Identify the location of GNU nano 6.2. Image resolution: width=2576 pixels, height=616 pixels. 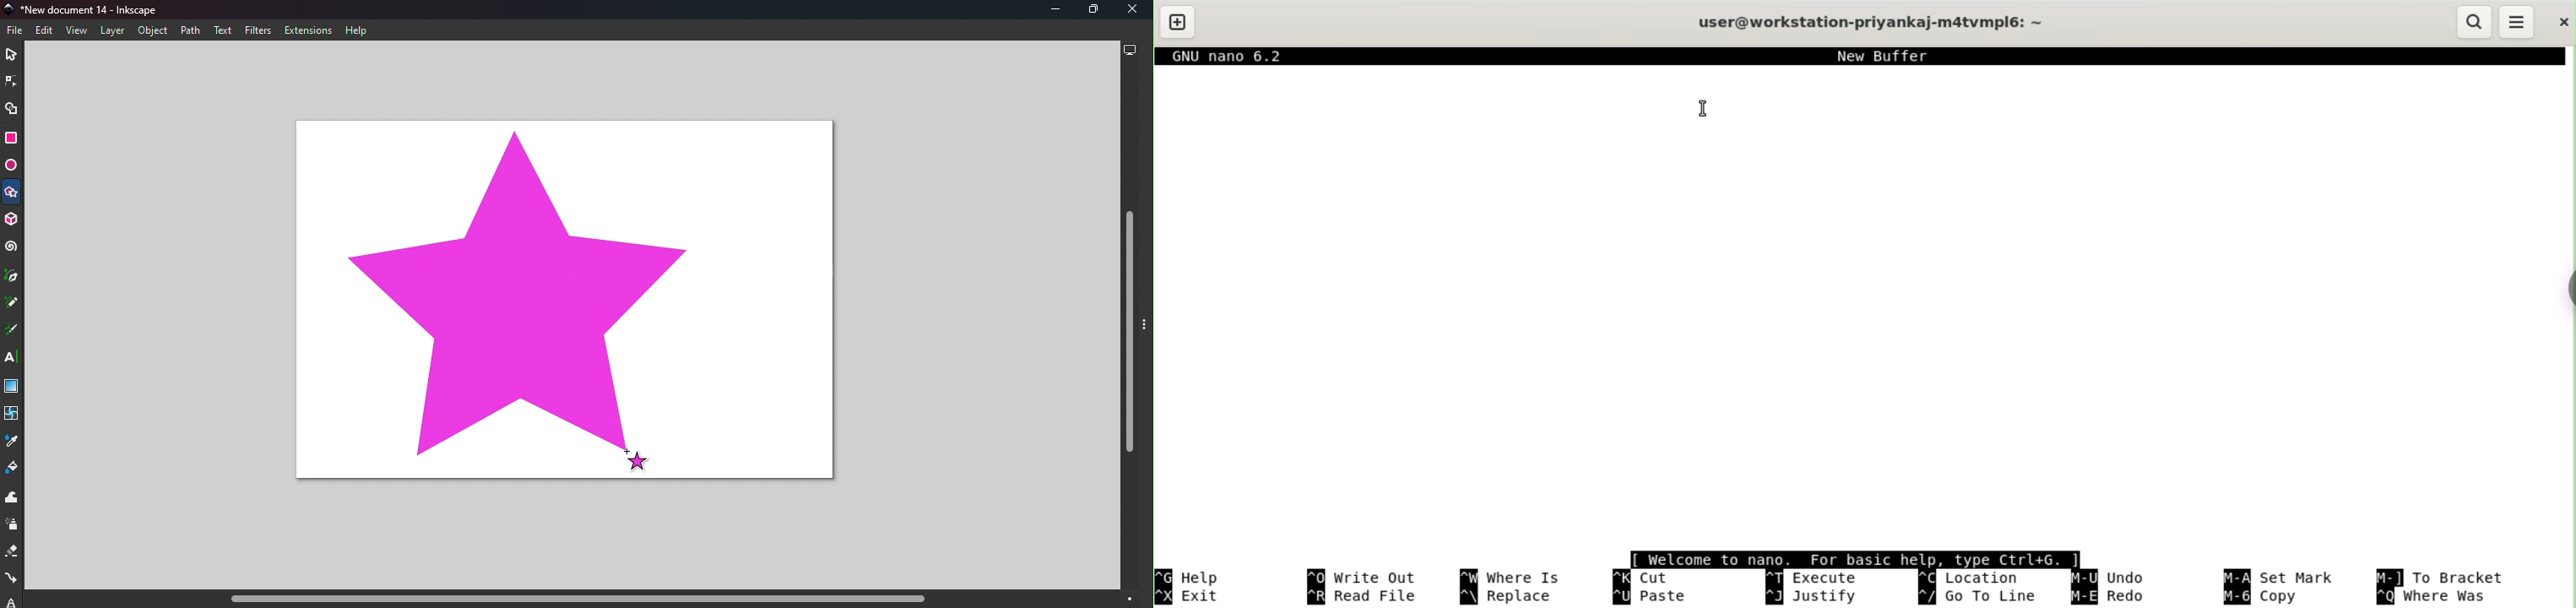
(1232, 57).